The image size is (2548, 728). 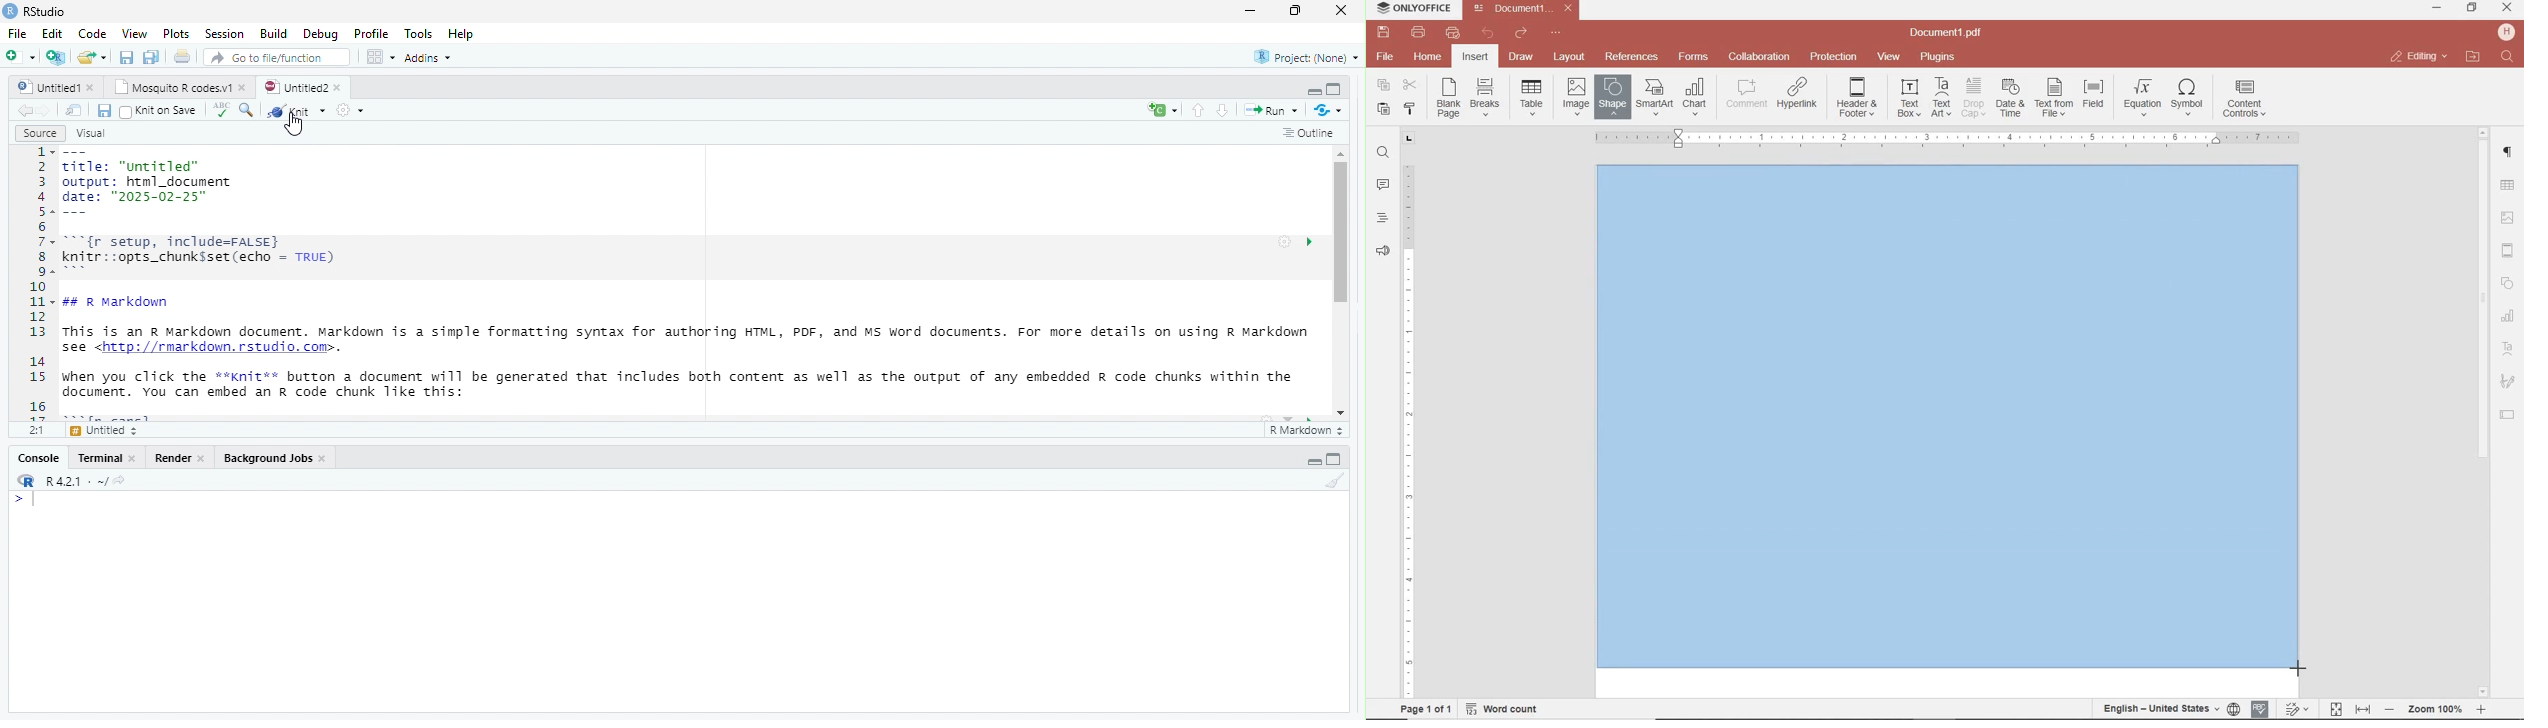 I want to click on paragraph setting, so click(x=2509, y=150).